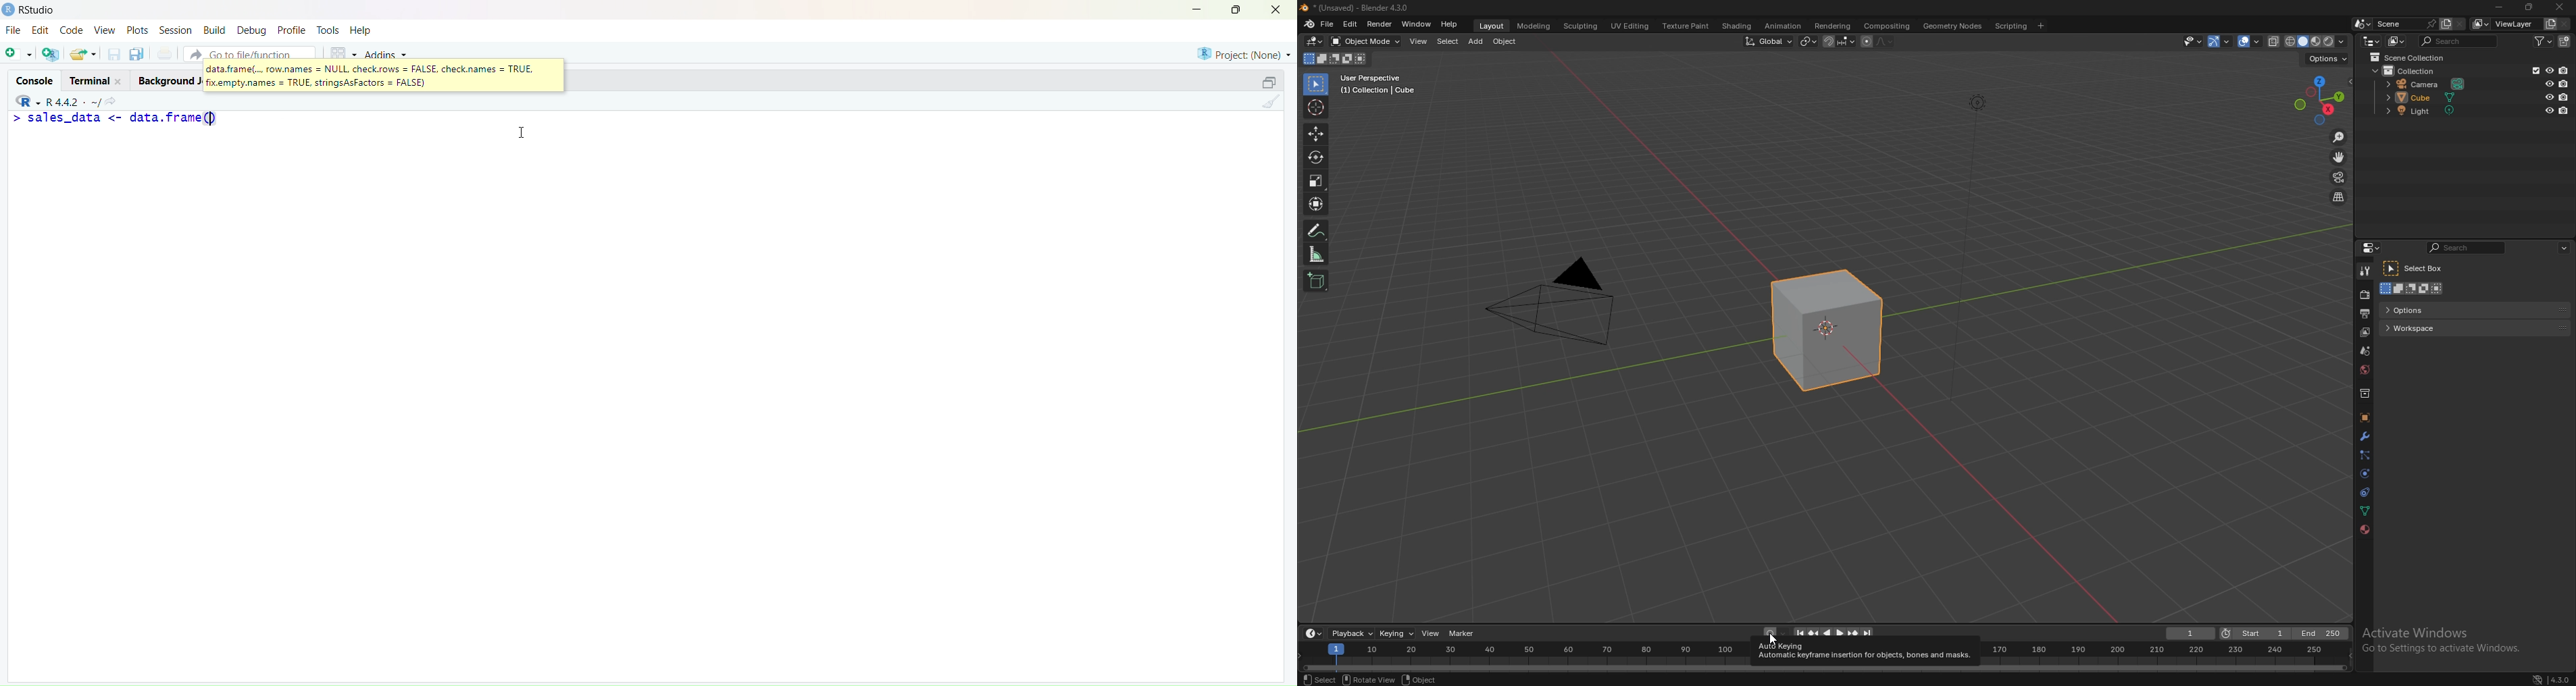  Describe the element at coordinates (2499, 6) in the screenshot. I see `minimize` at that location.